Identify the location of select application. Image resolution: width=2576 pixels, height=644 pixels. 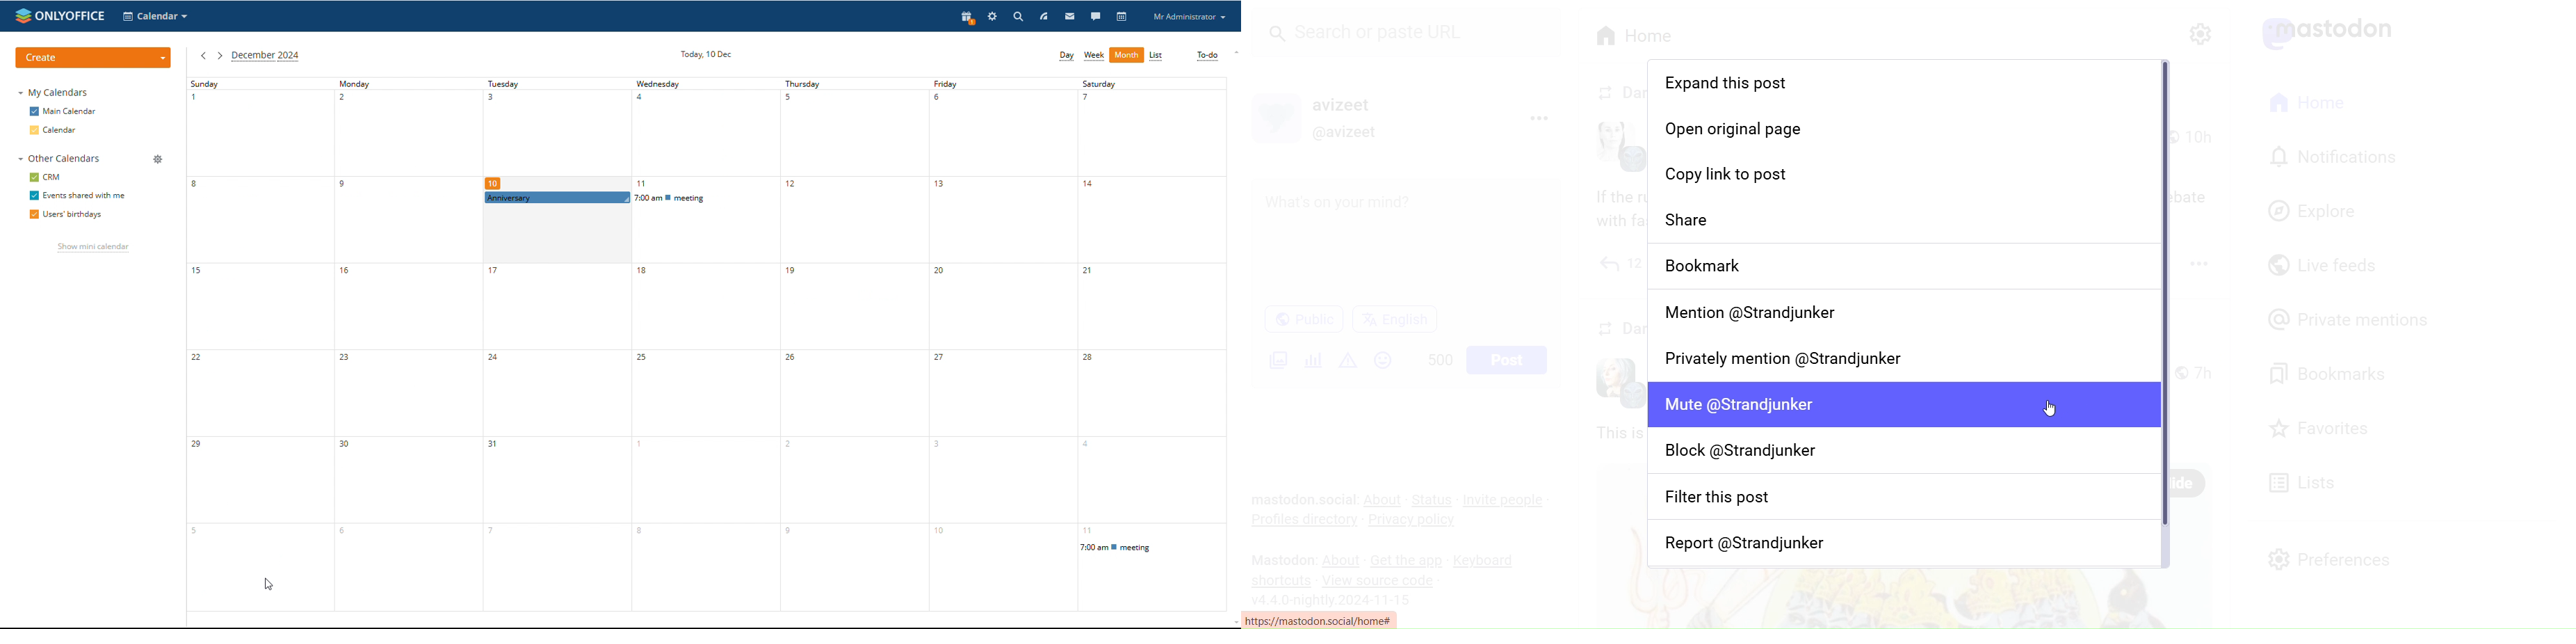
(155, 17).